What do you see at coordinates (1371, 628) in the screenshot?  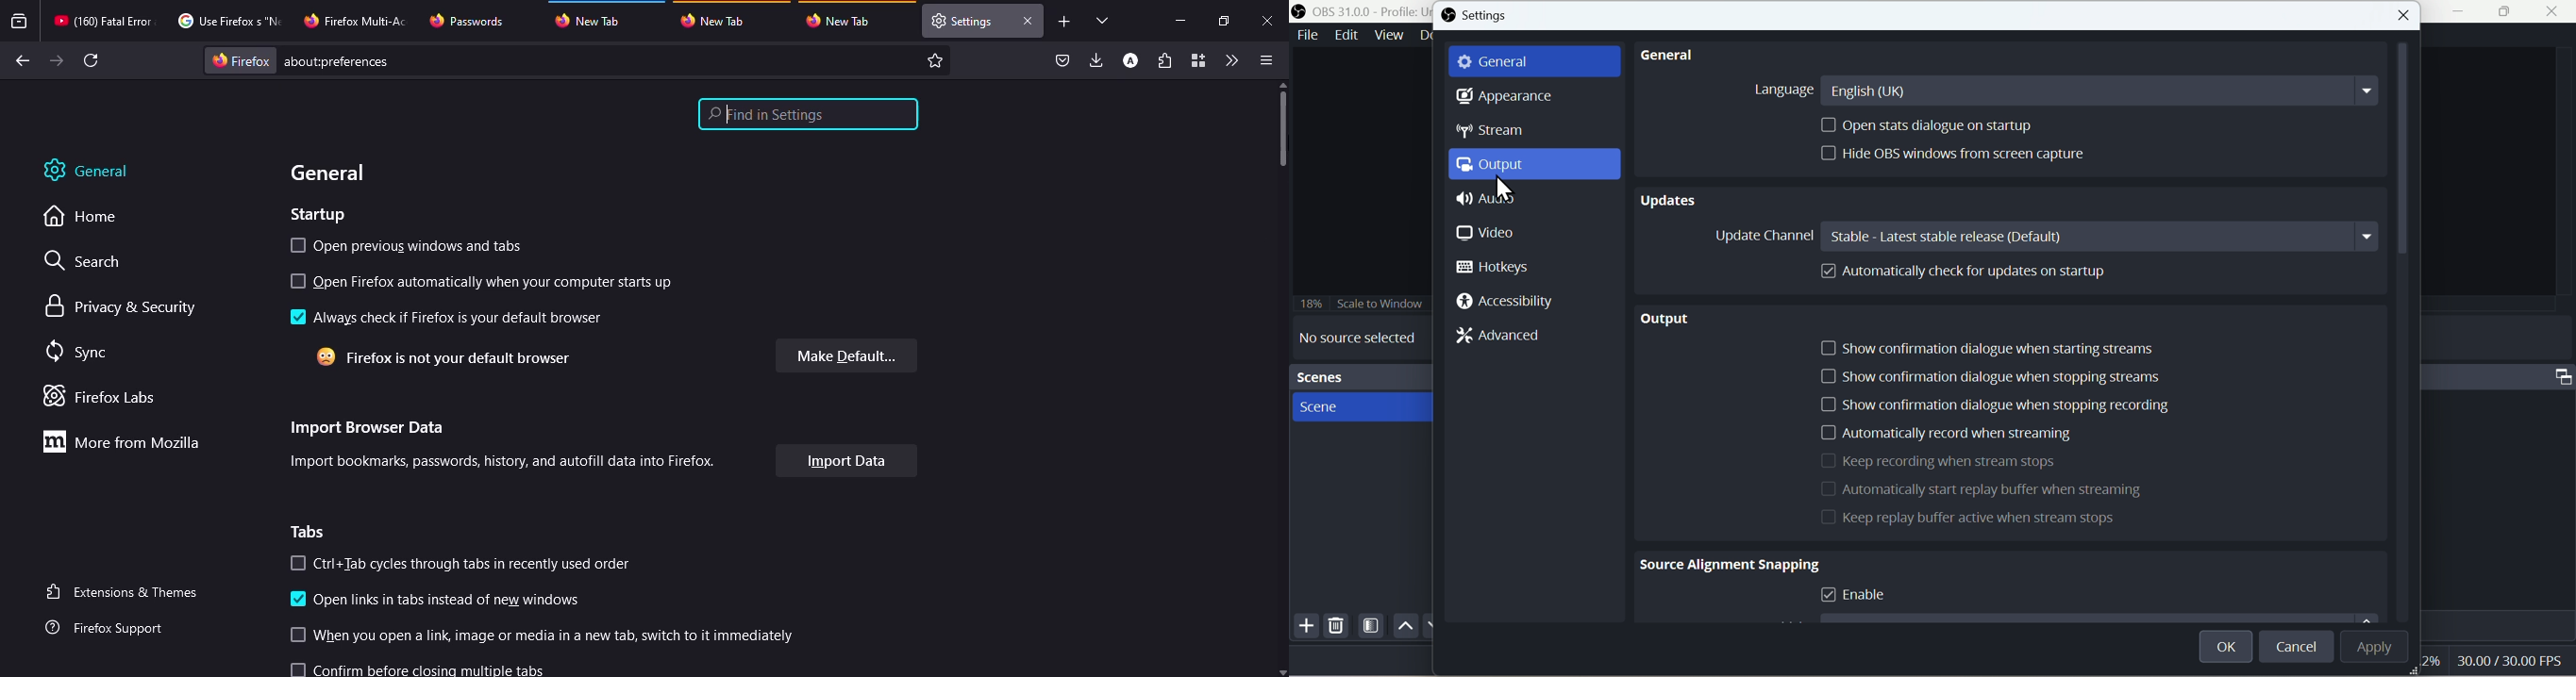 I see `Filter` at bounding box center [1371, 628].